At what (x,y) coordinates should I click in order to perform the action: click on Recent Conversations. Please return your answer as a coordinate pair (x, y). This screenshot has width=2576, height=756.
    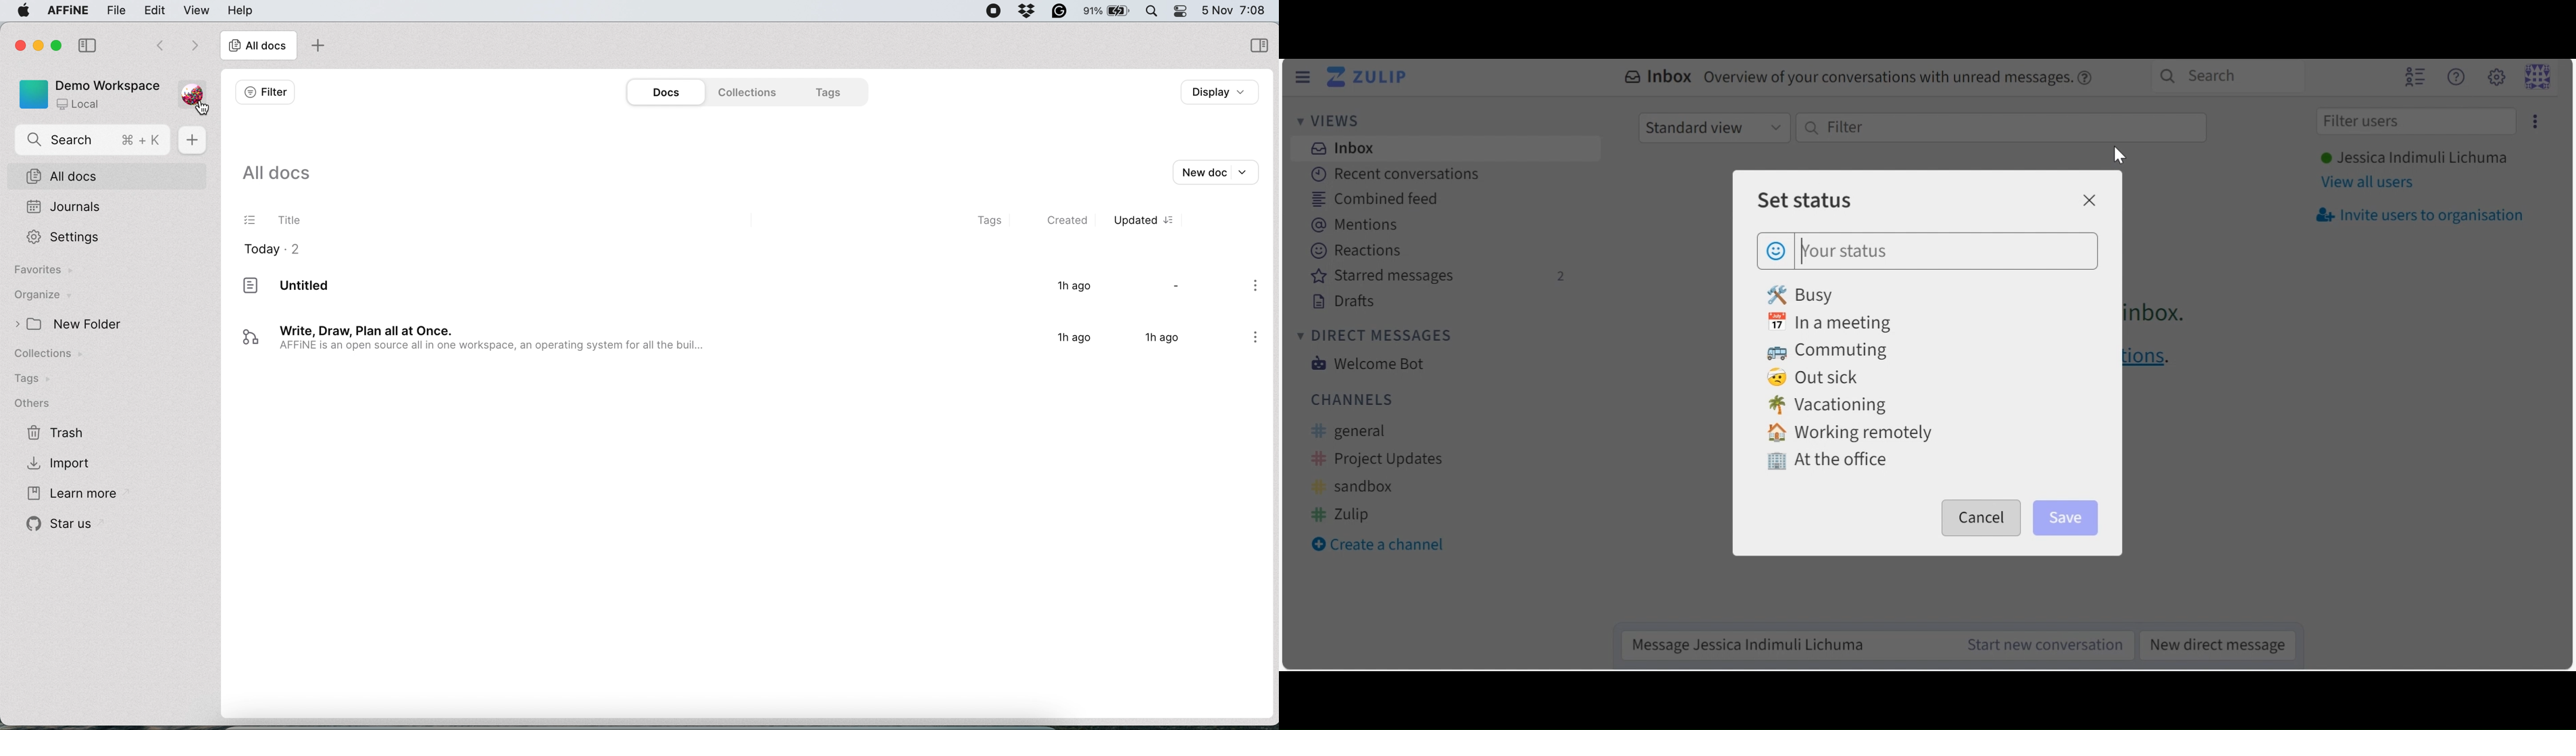
    Looking at the image, I should click on (1394, 174).